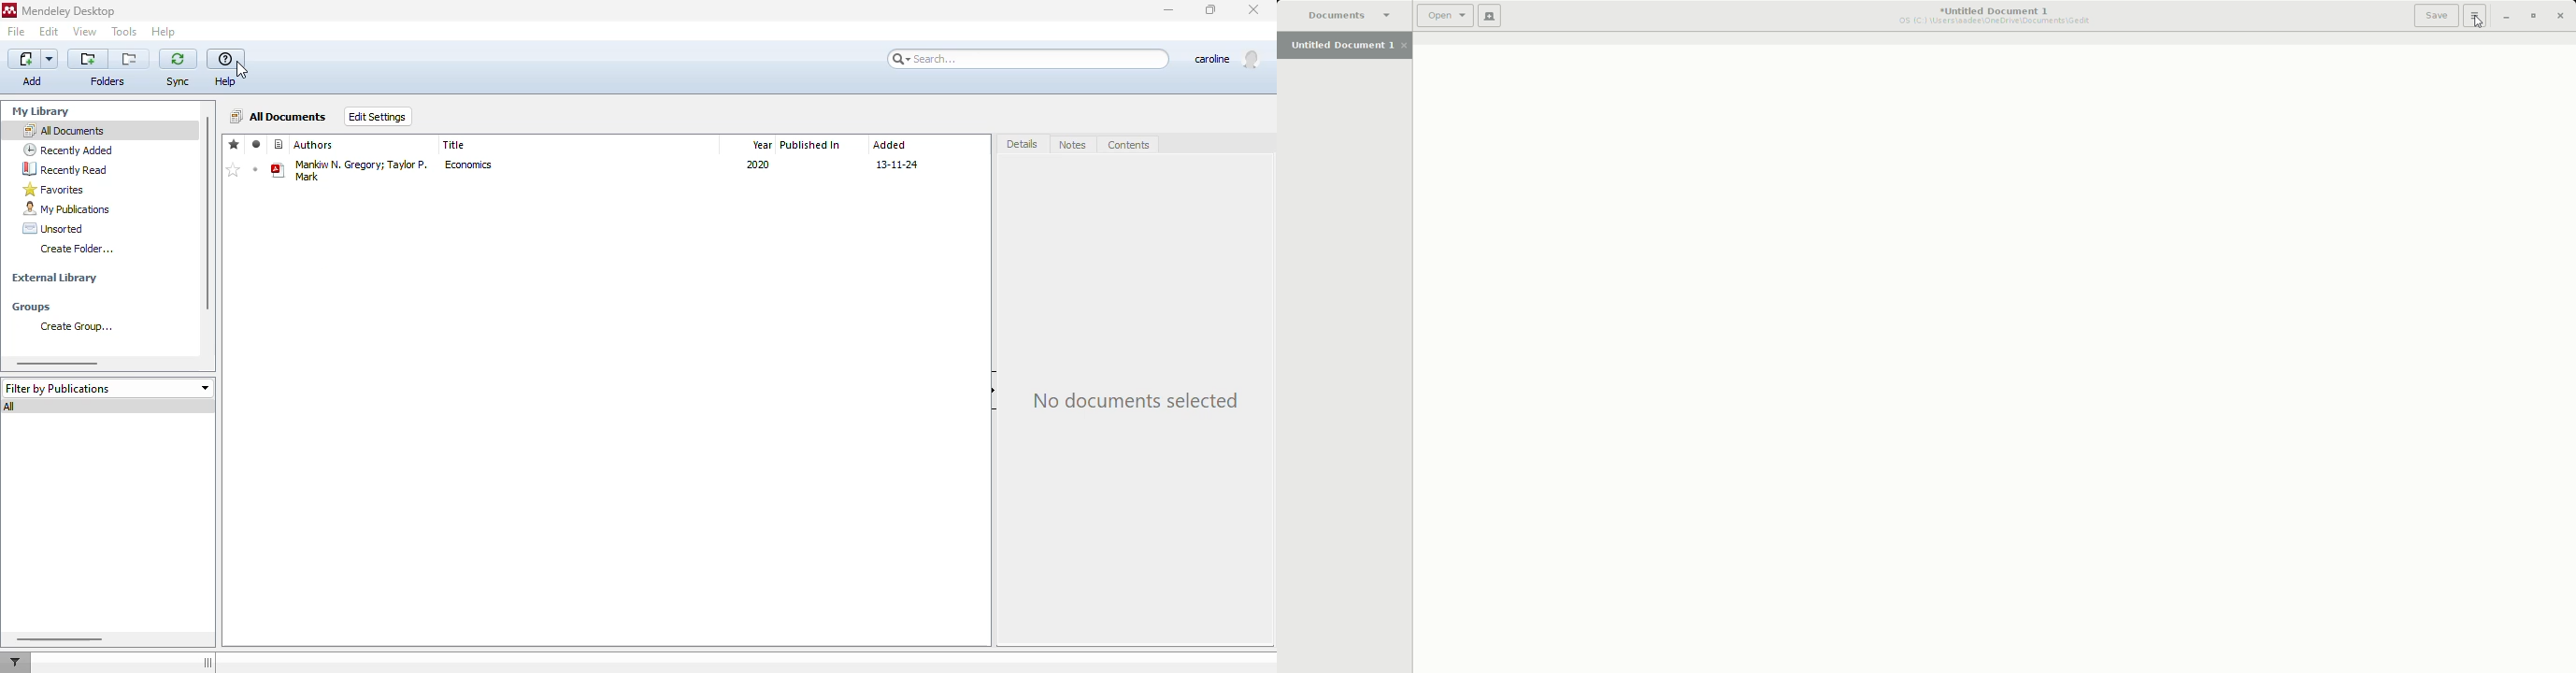  Describe the element at coordinates (314, 144) in the screenshot. I see `authors` at that location.